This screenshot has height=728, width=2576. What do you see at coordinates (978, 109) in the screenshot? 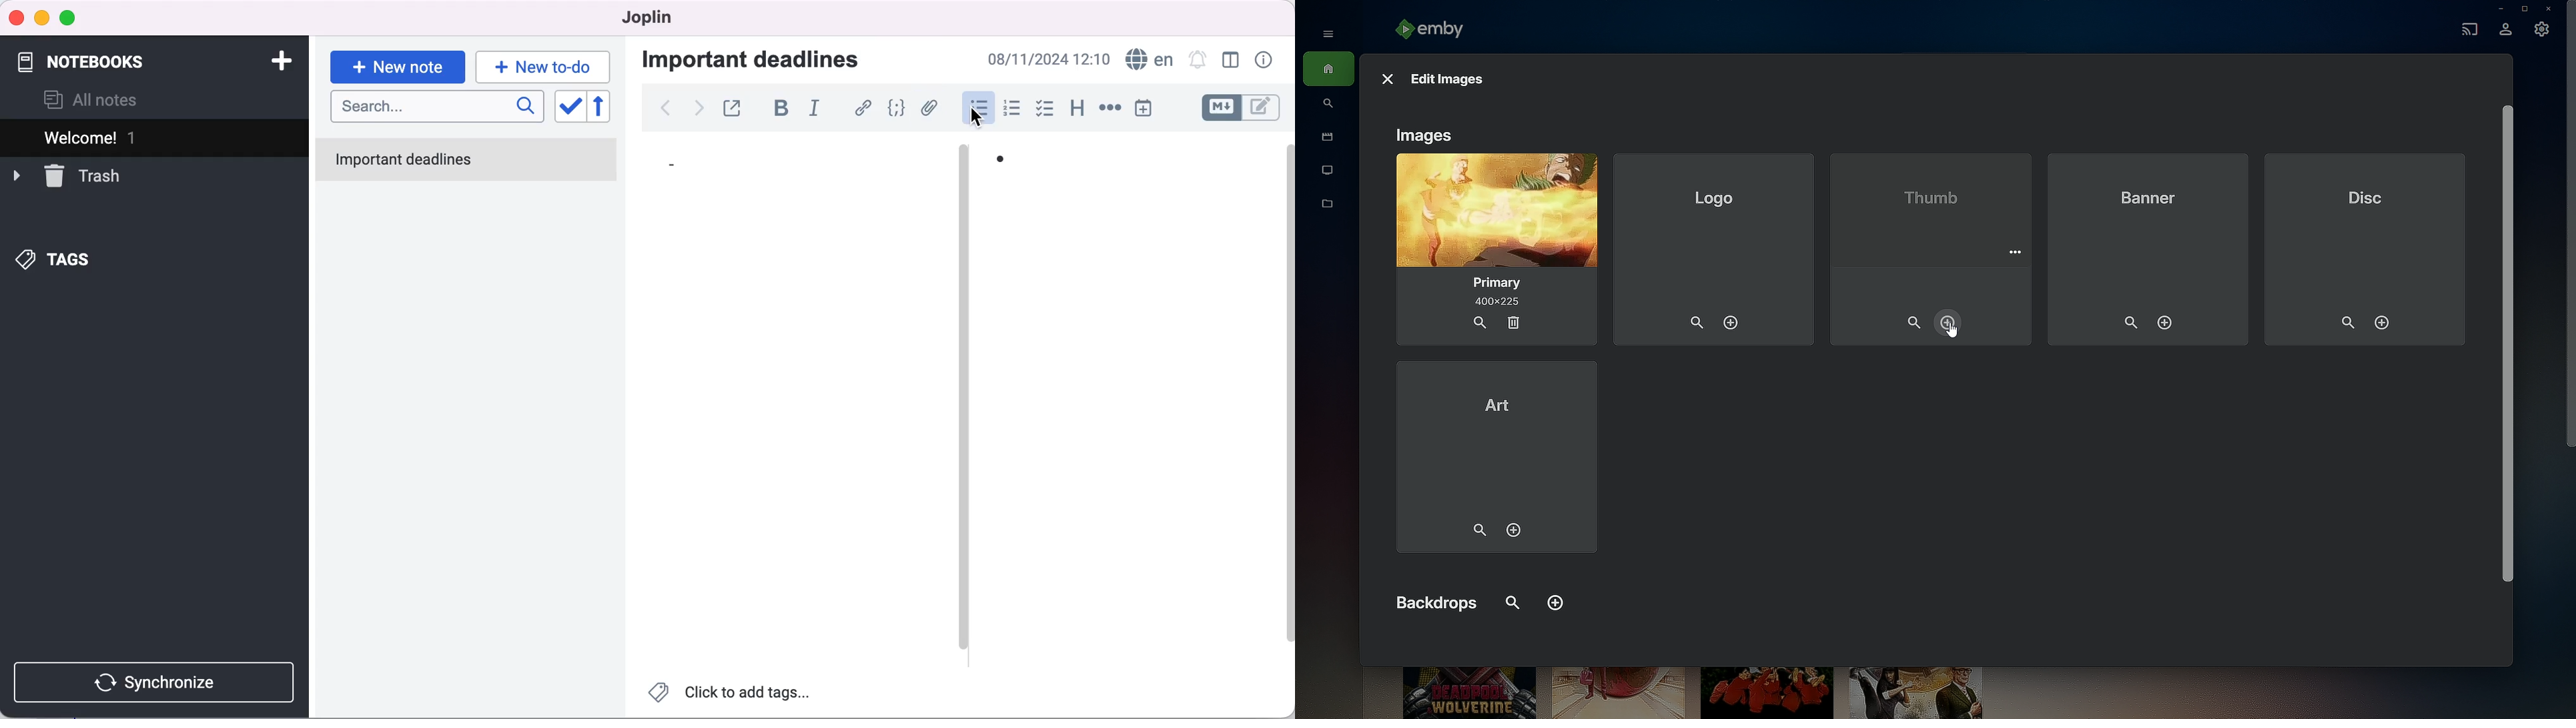
I see `cursor` at bounding box center [978, 109].